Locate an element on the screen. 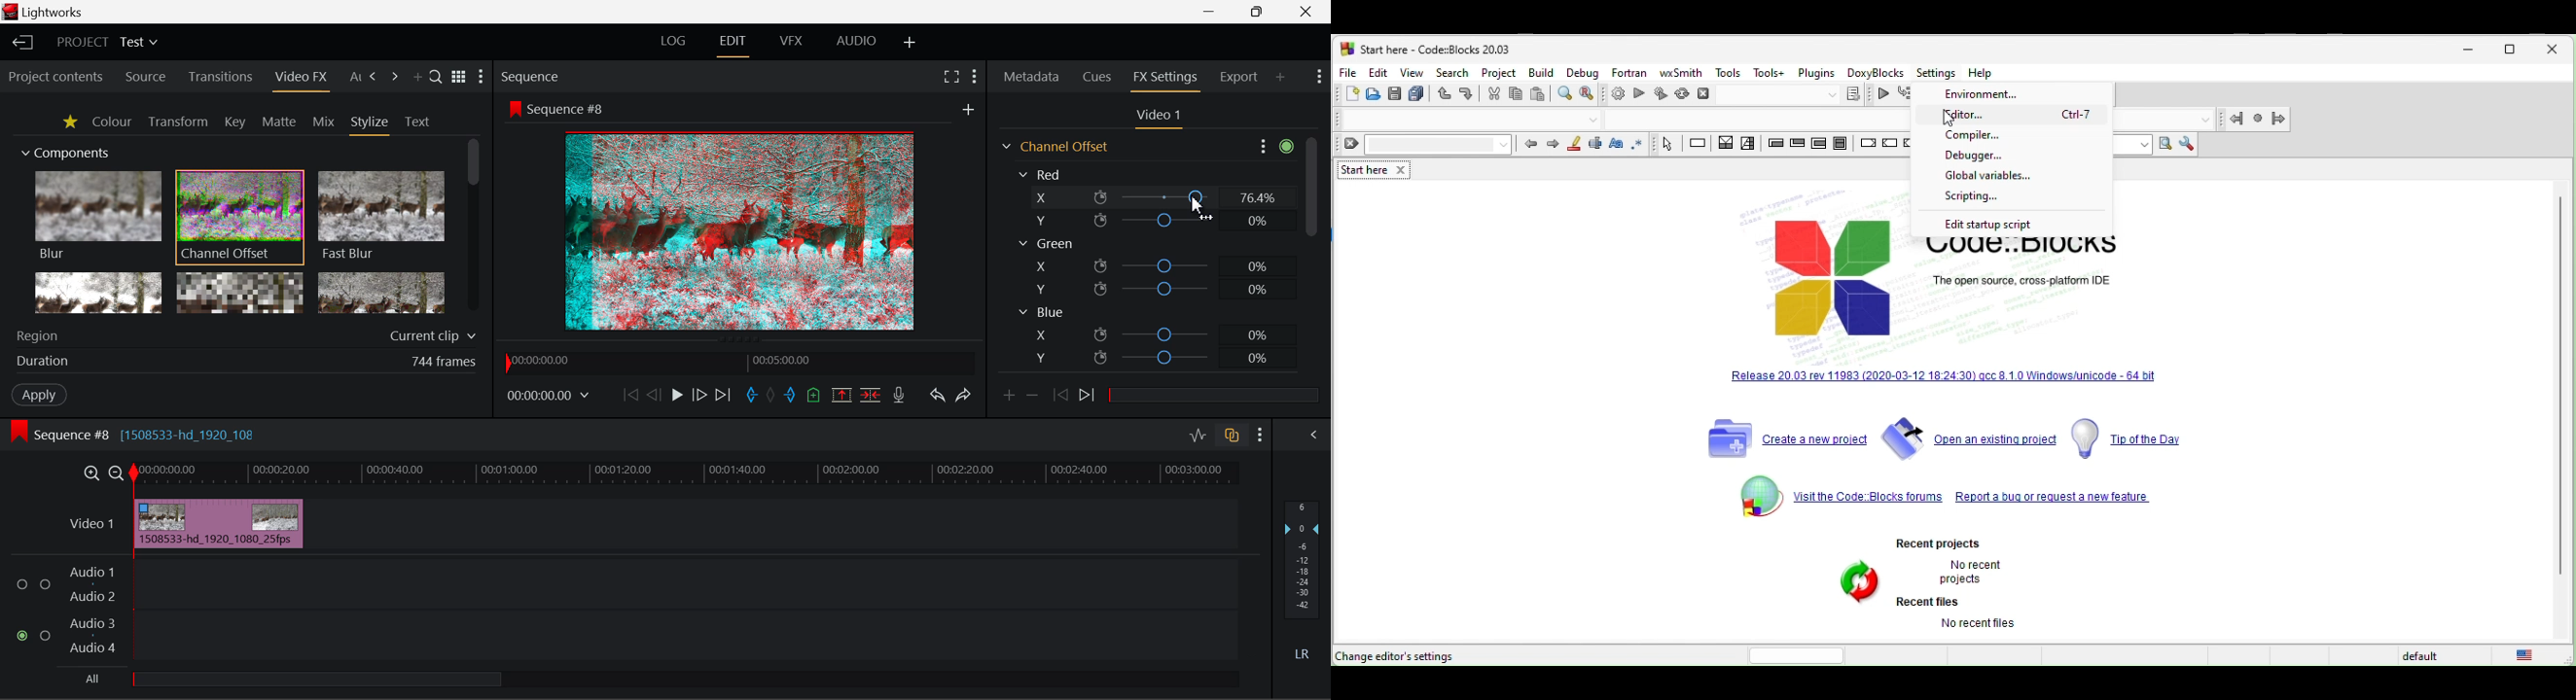 Image resolution: width=2576 pixels, height=700 pixels. Go Forward is located at coordinates (700, 396).